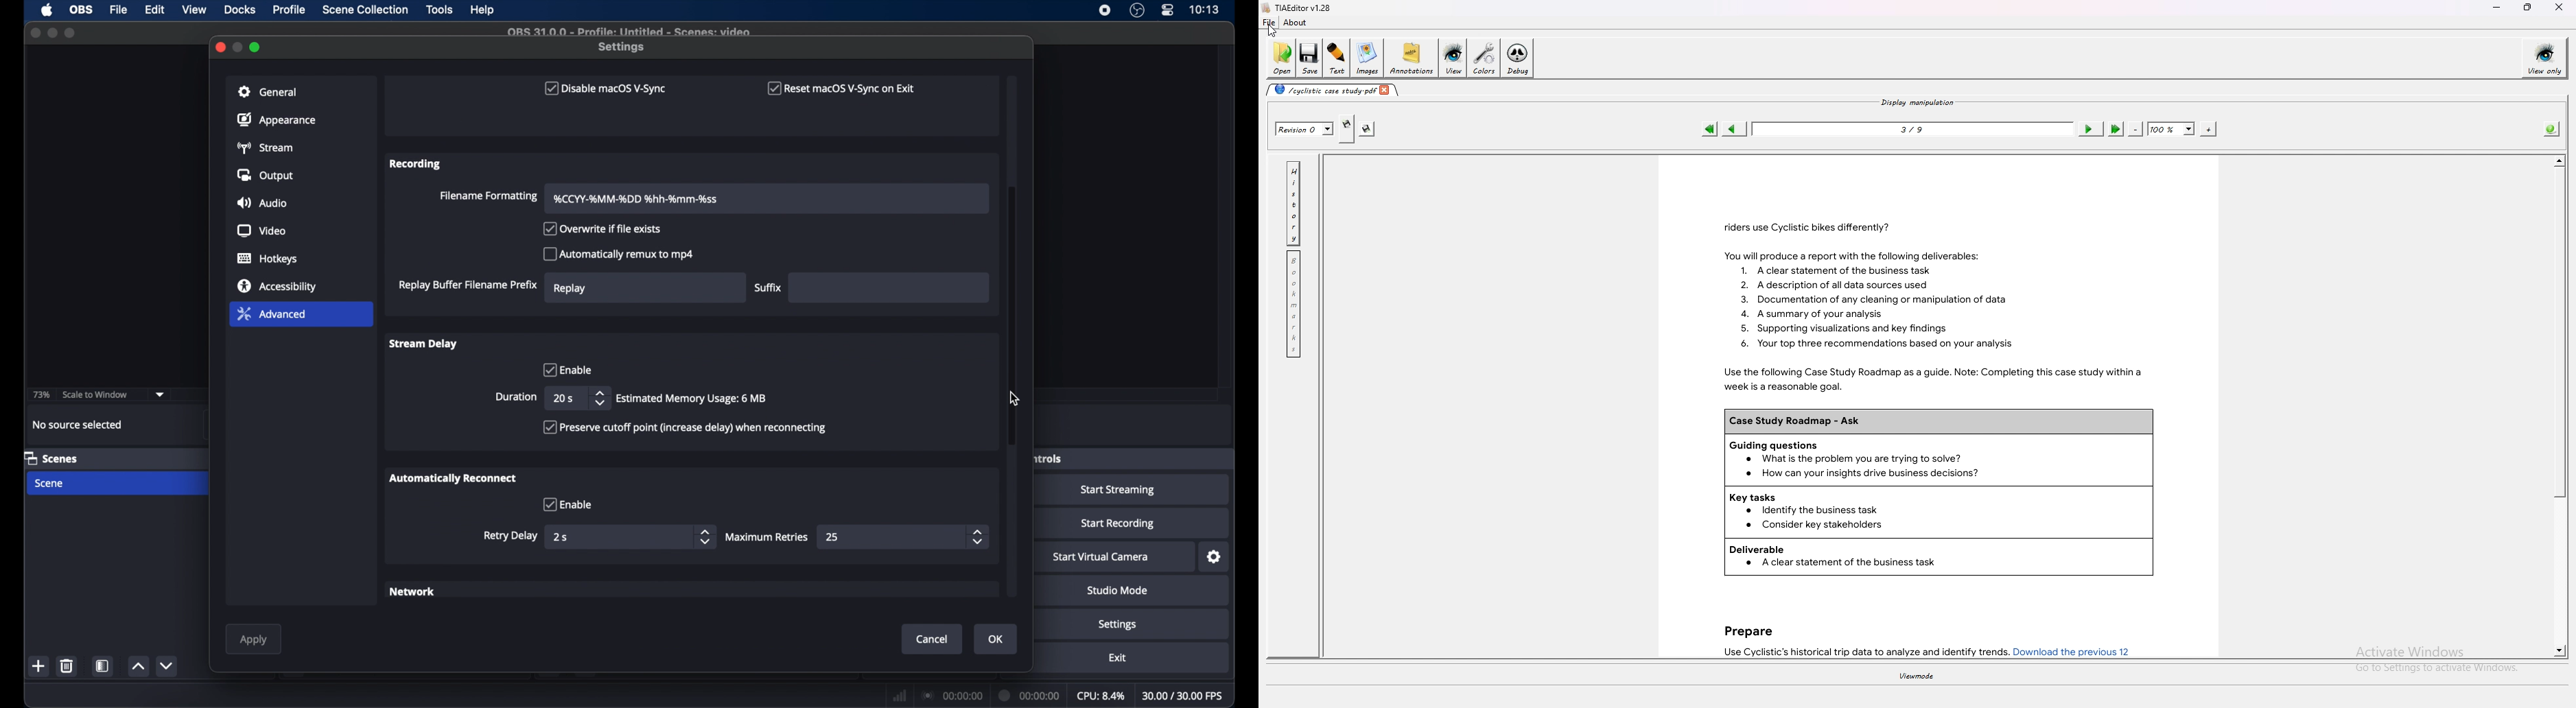  I want to click on obs, so click(83, 10).